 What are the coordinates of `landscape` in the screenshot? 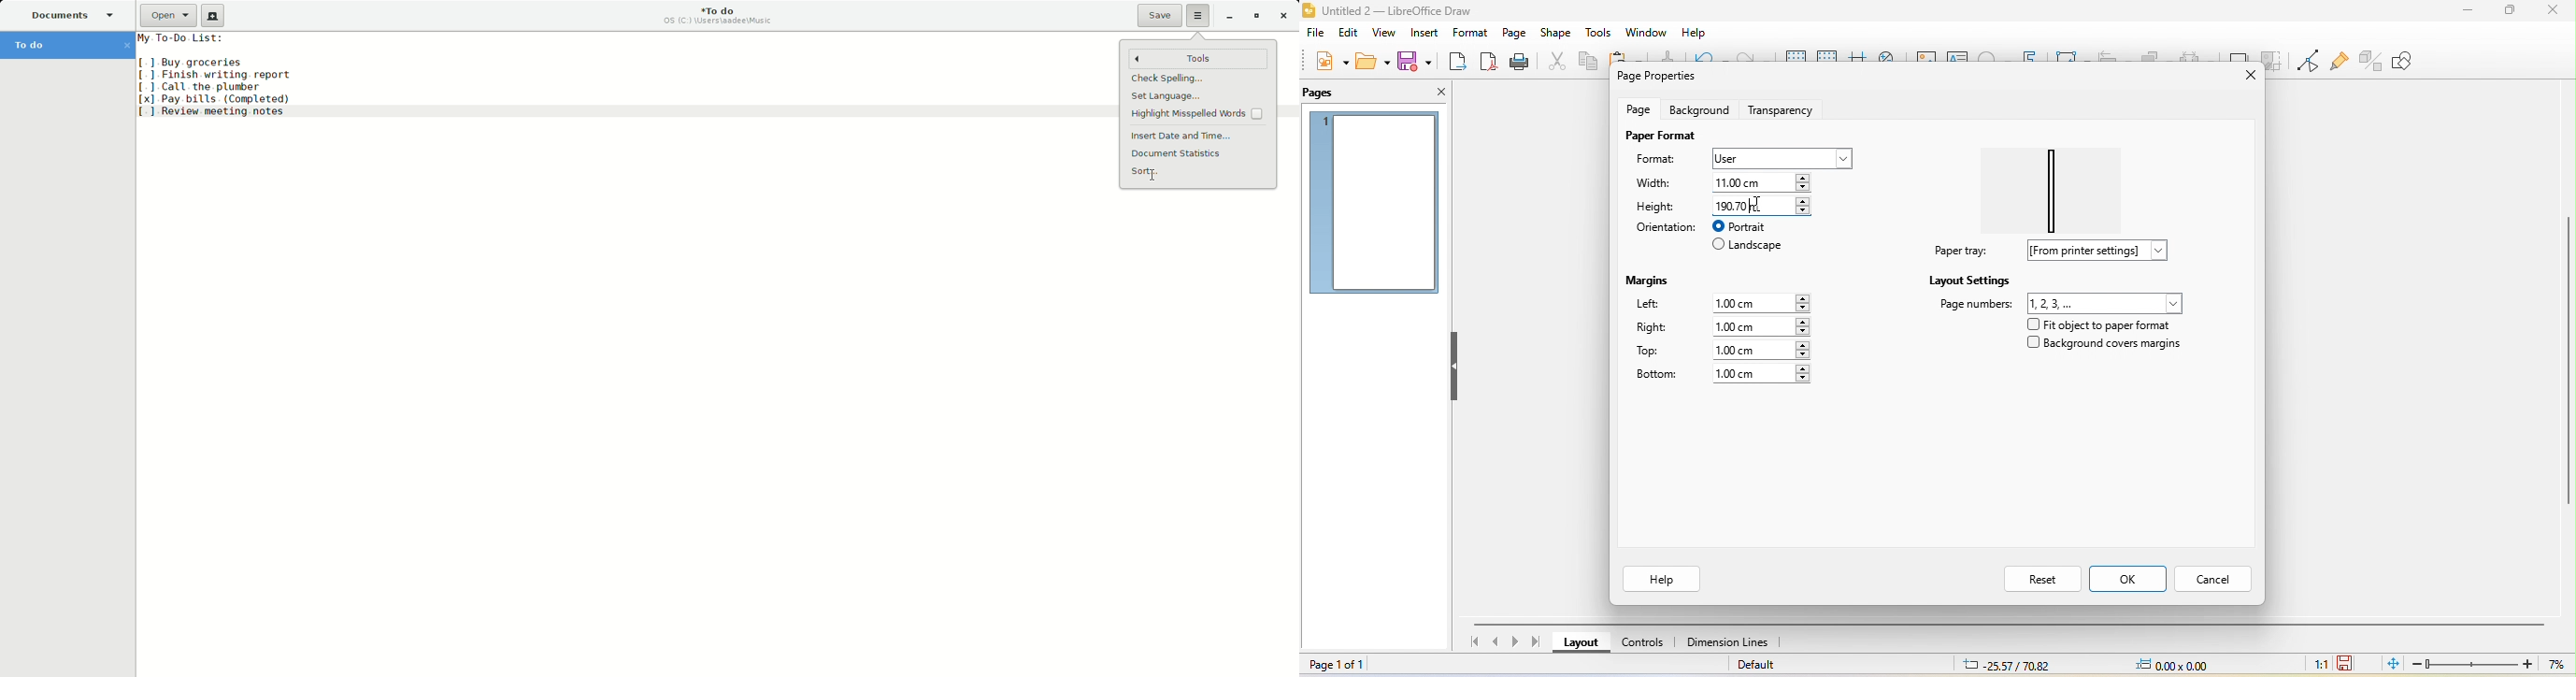 It's located at (1749, 247).